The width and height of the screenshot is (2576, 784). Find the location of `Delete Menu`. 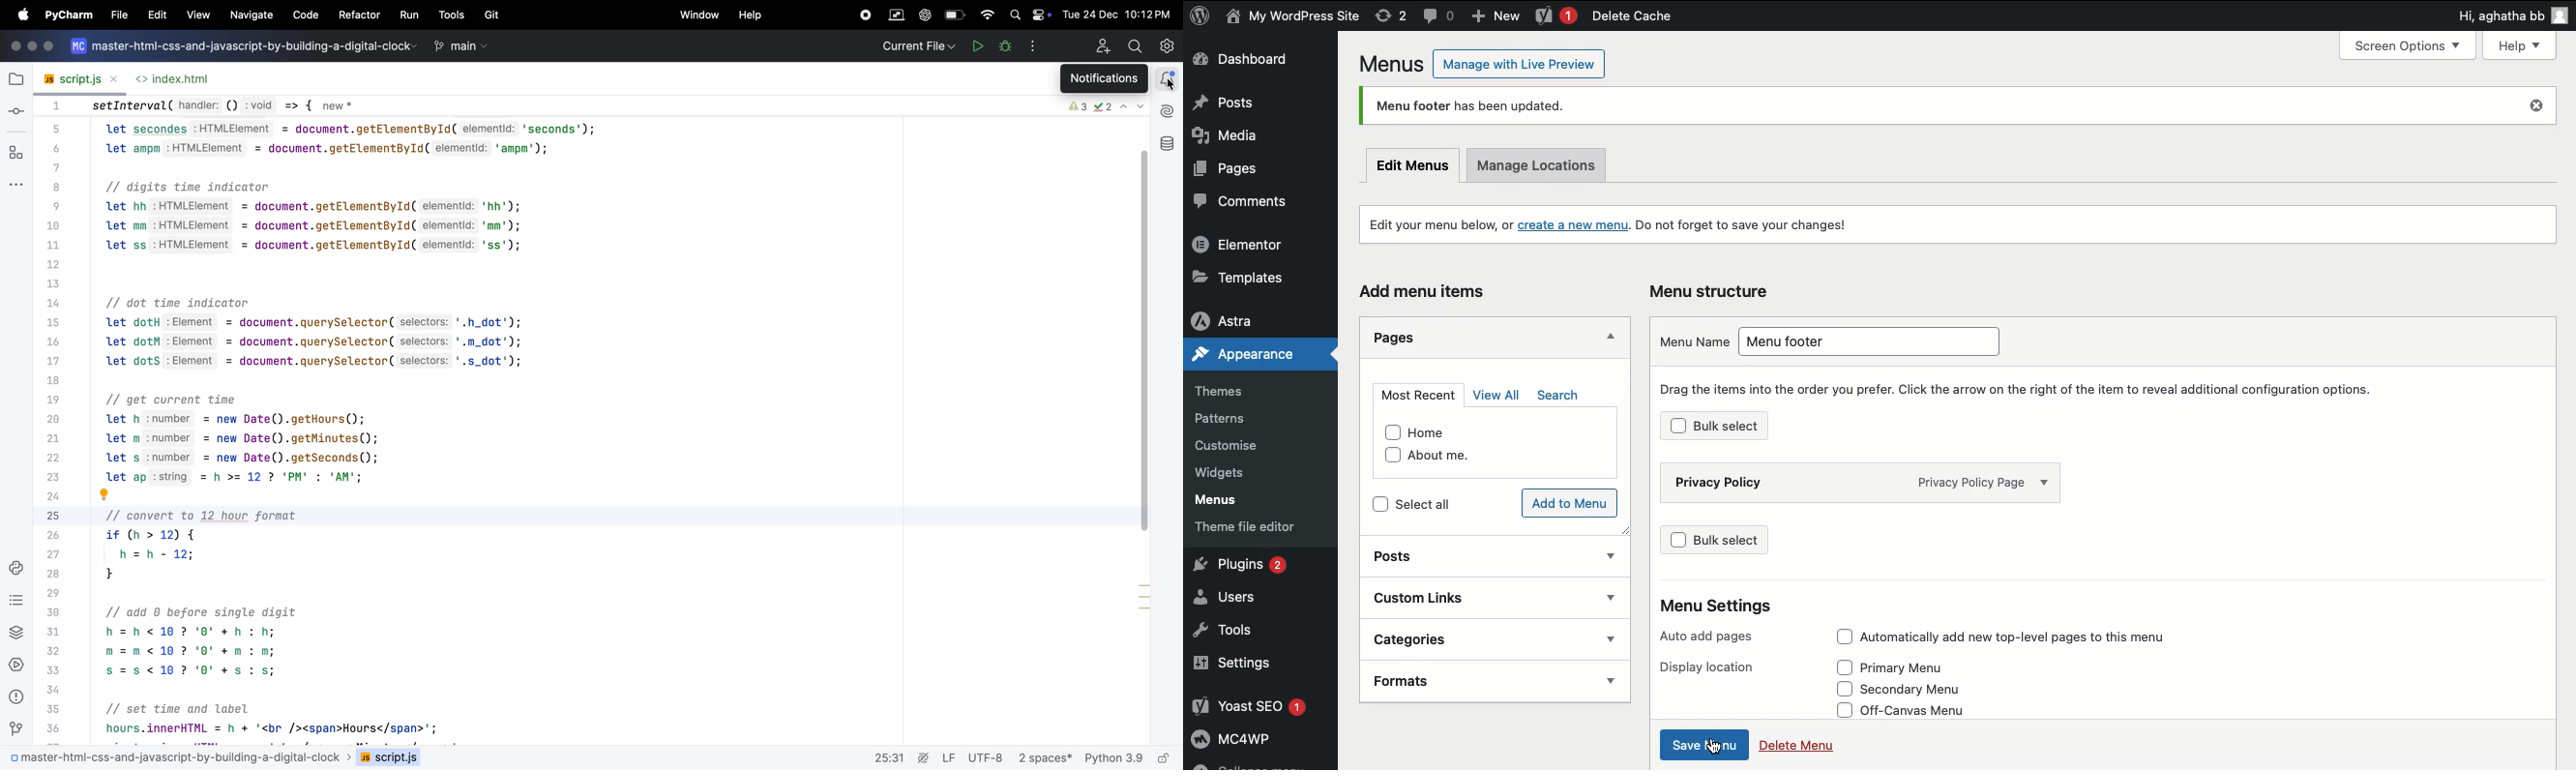

Delete Menu is located at coordinates (1813, 741).